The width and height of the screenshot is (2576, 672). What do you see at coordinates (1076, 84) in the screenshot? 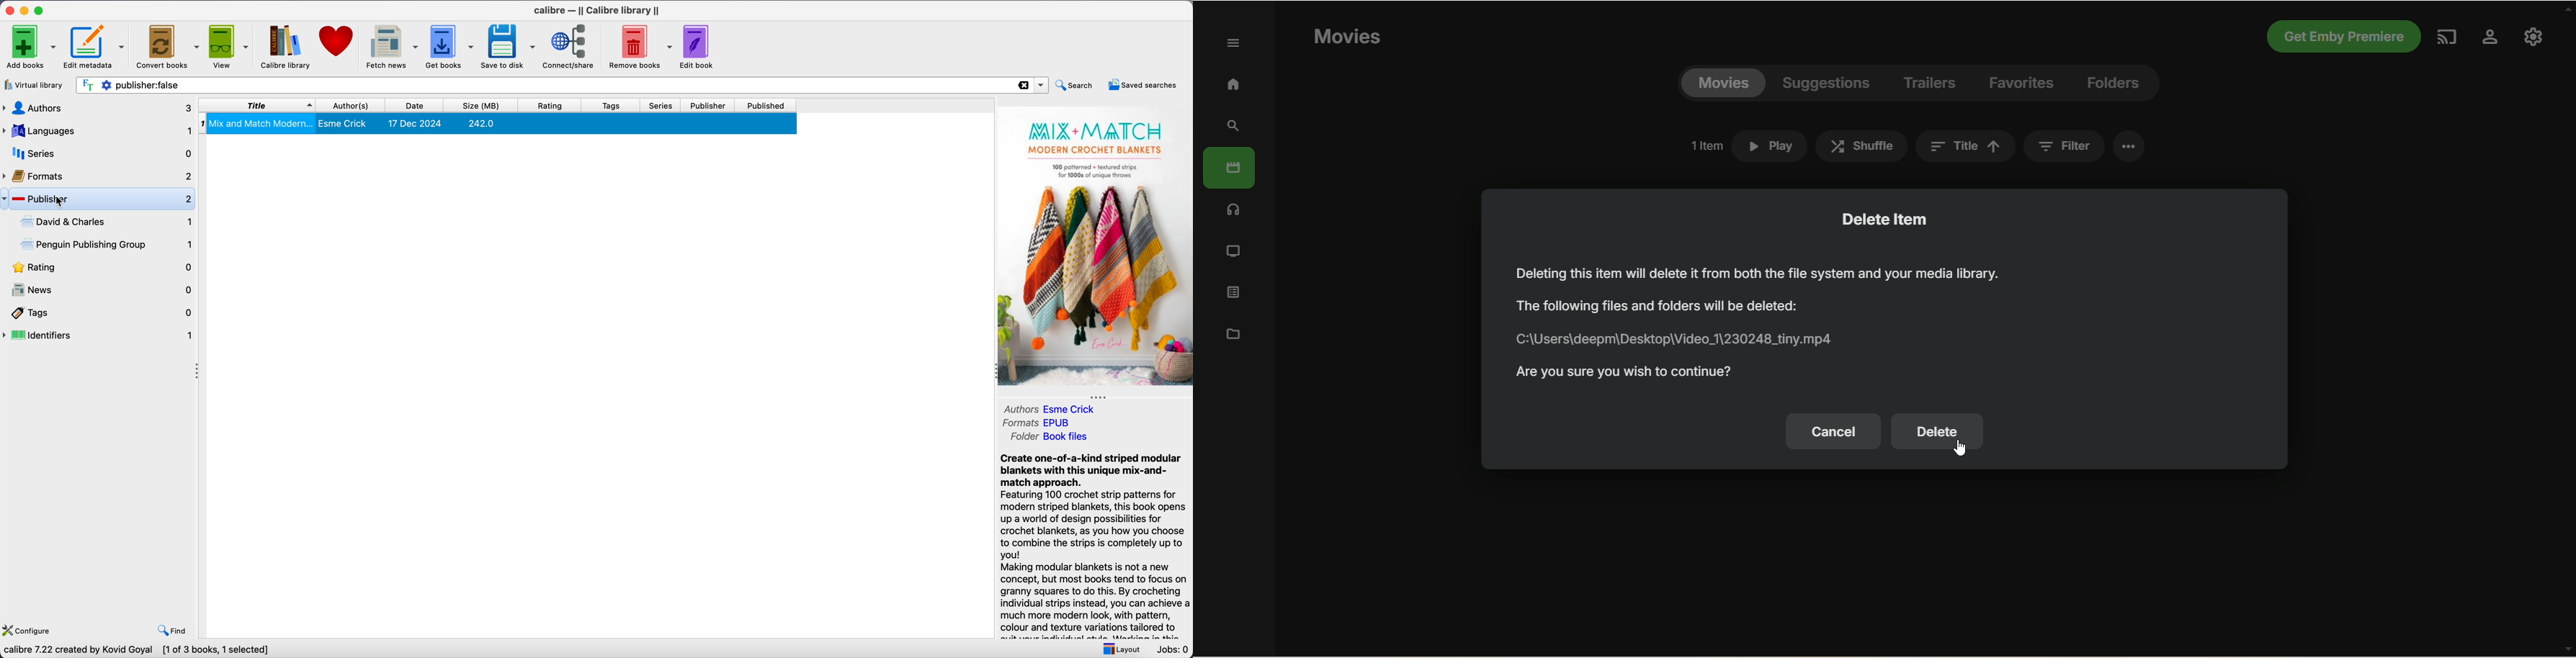
I see `search` at bounding box center [1076, 84].